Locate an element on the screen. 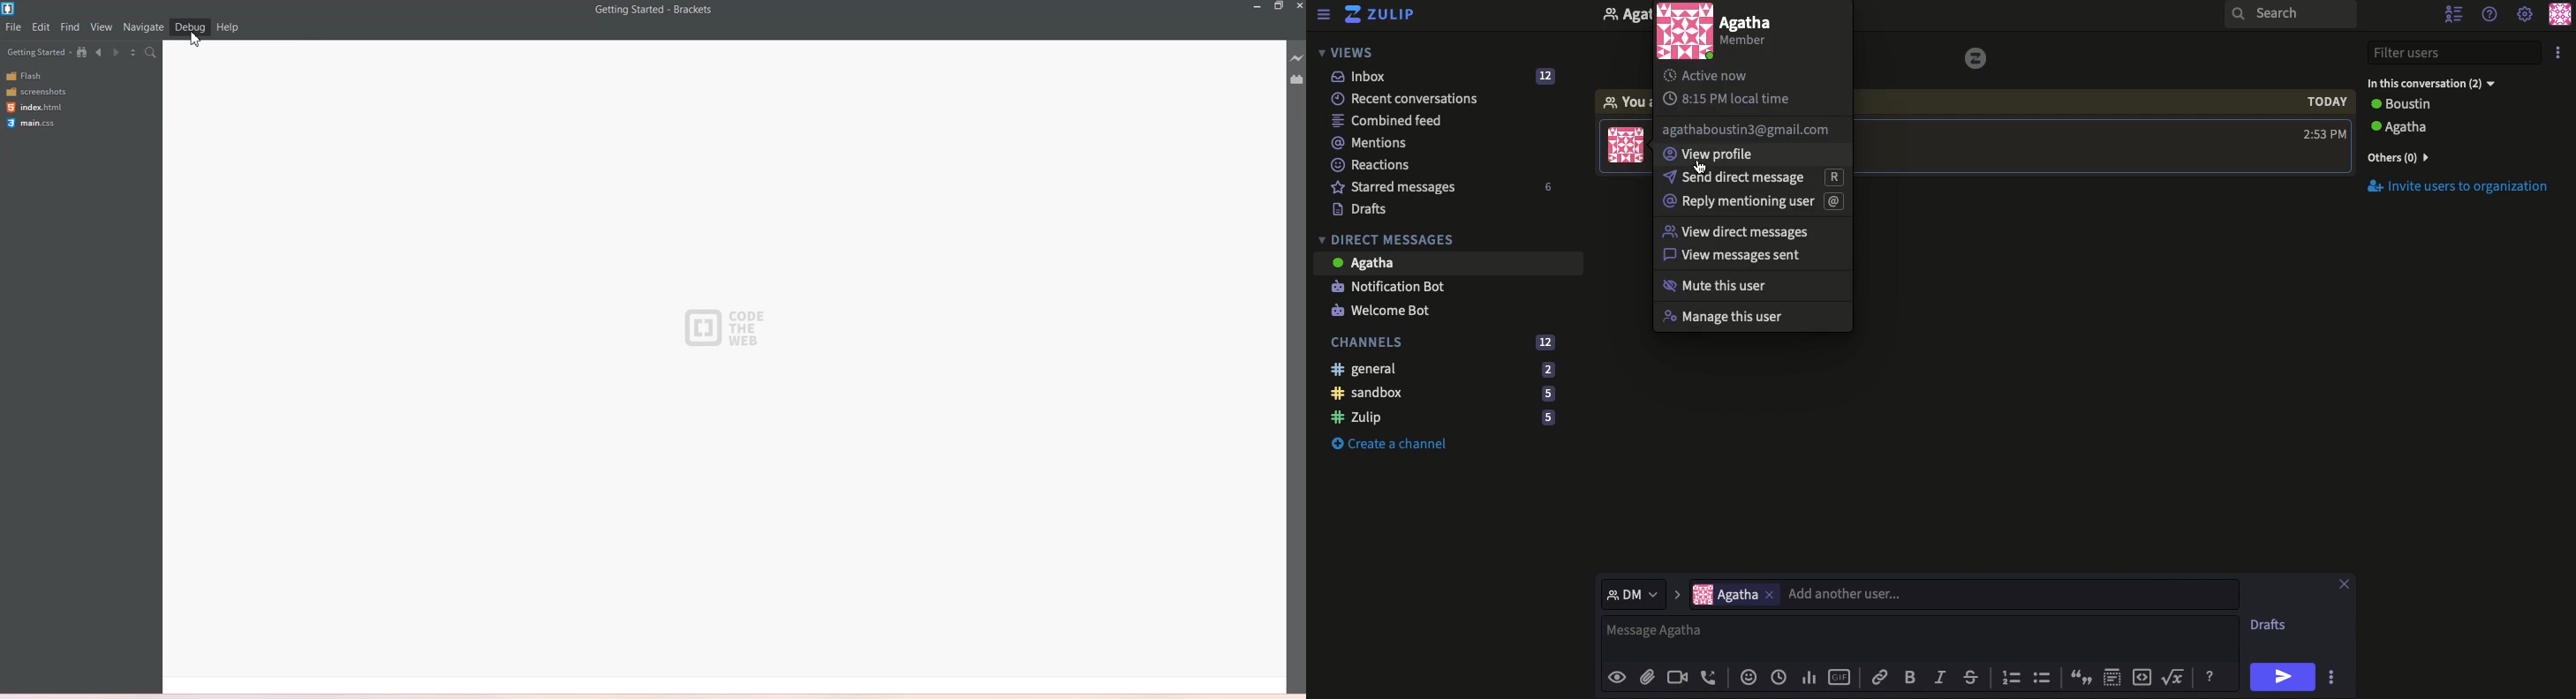  Navigate is located at coordinates (144, 27).